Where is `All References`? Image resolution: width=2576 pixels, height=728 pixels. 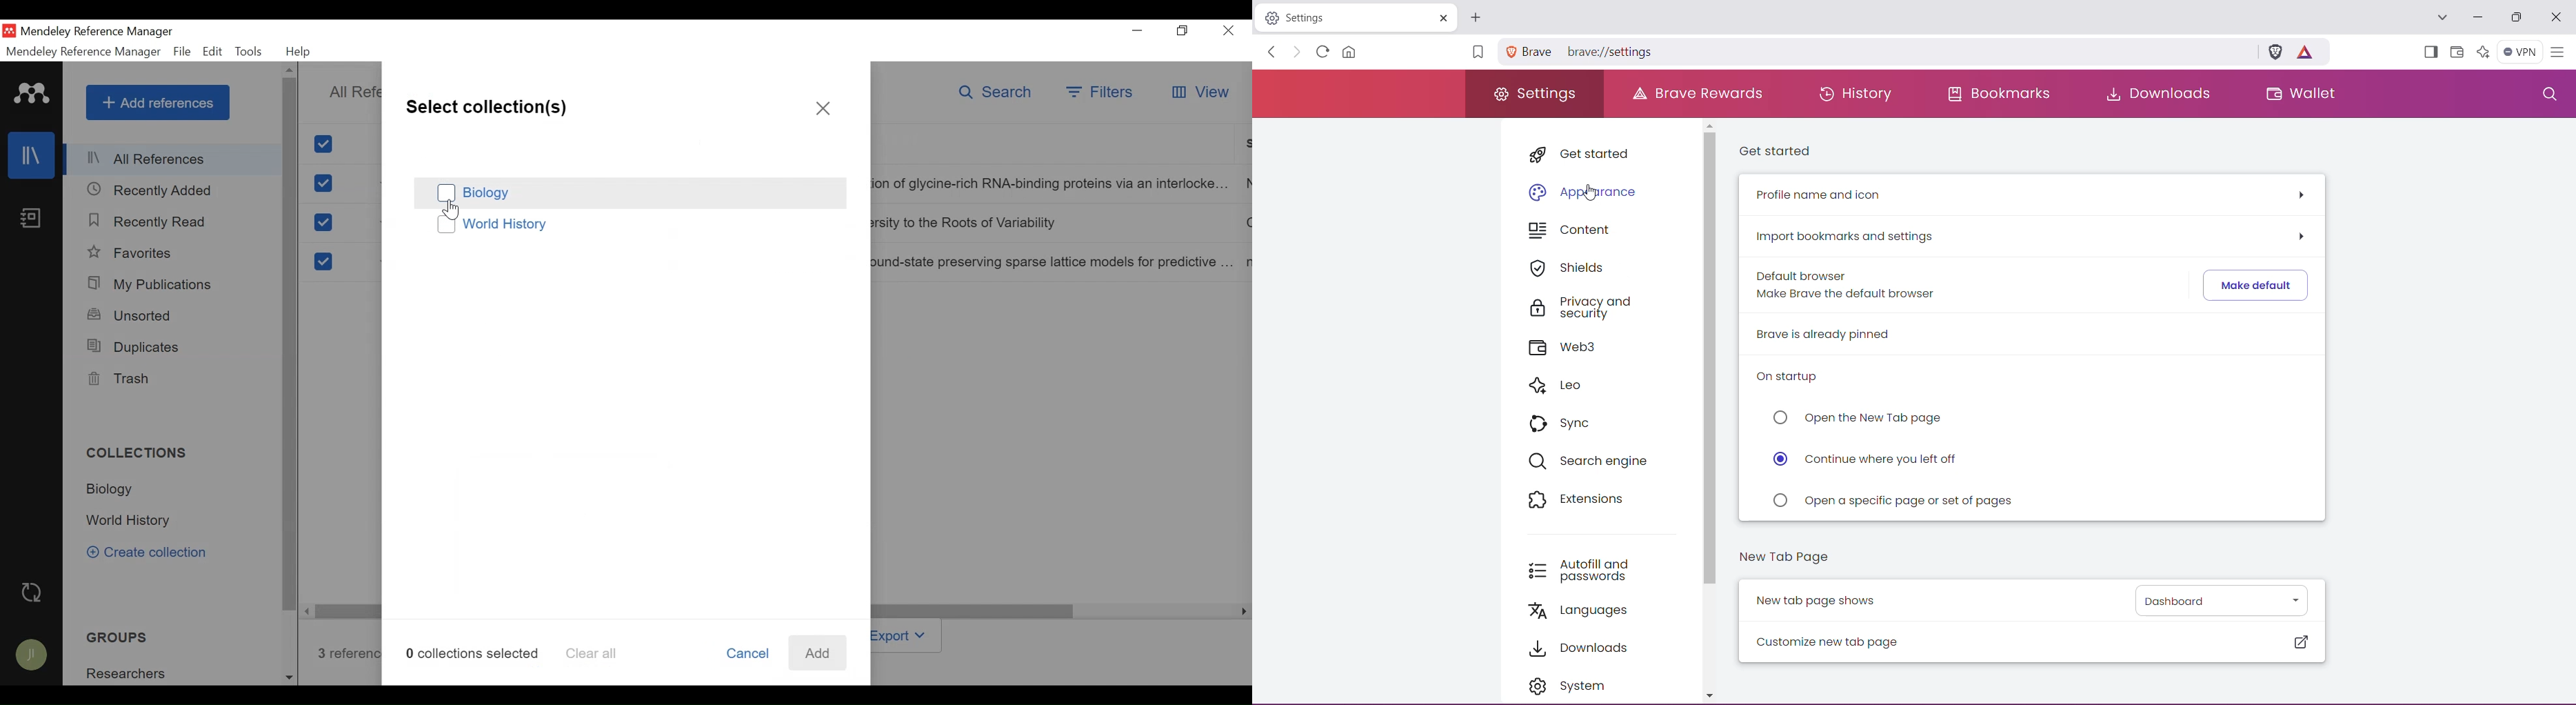
All References is located at coordinates (174, 161).